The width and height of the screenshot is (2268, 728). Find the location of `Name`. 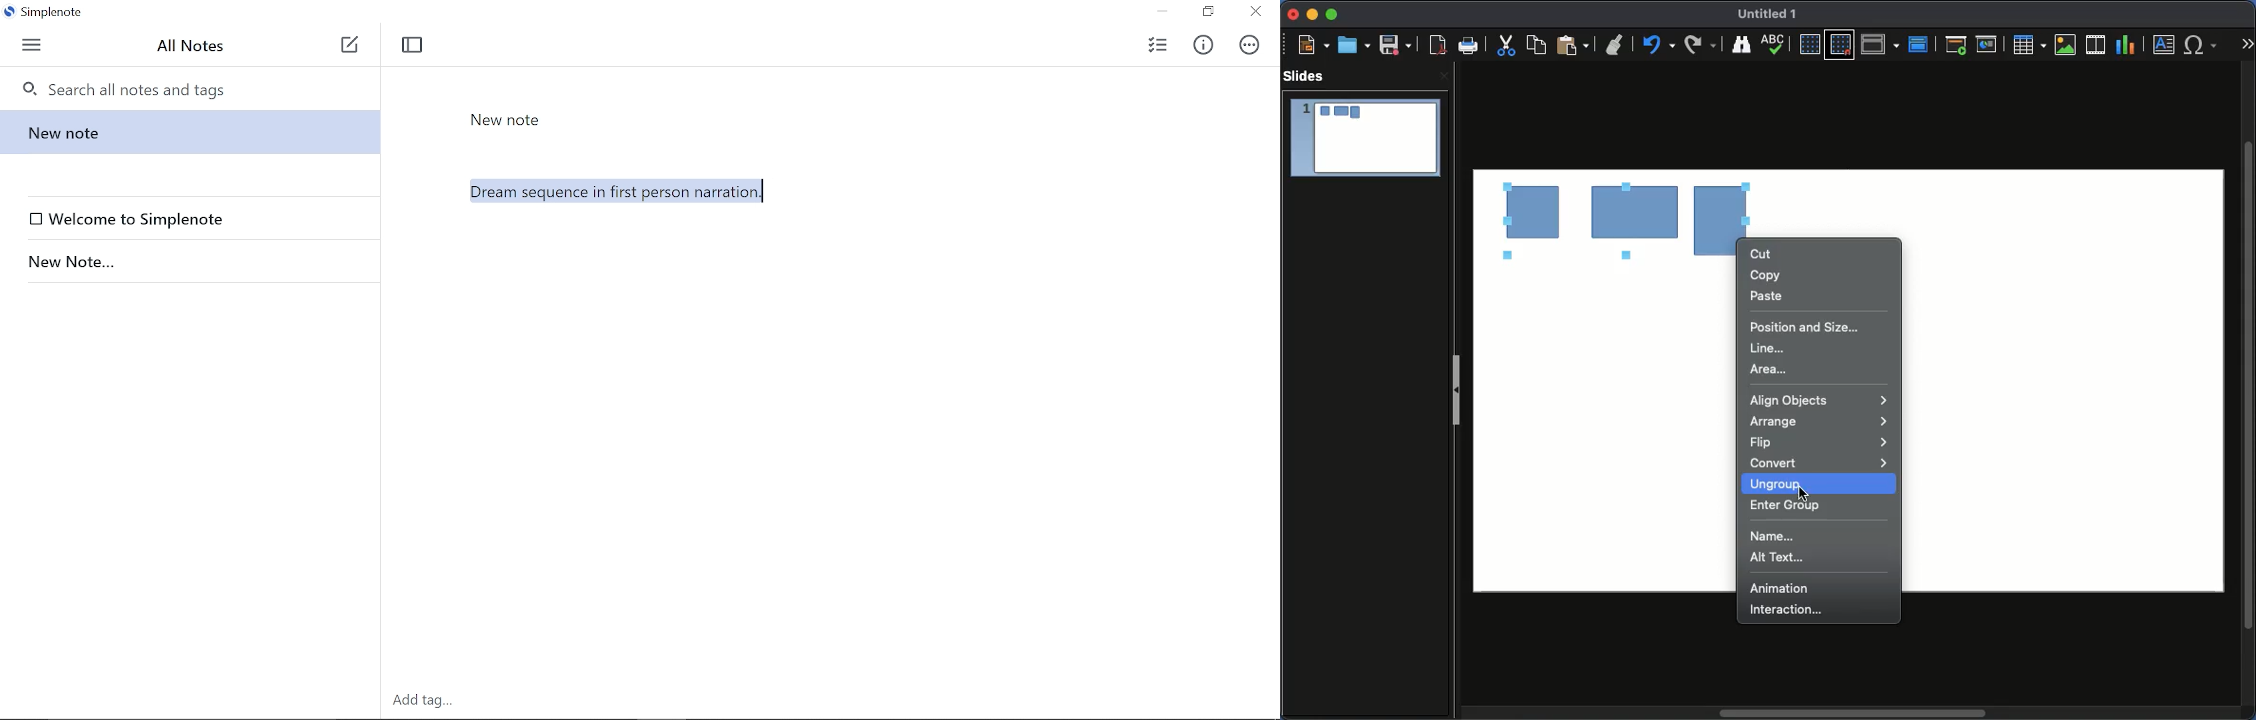

Name is located at coordinates (1780, 536).